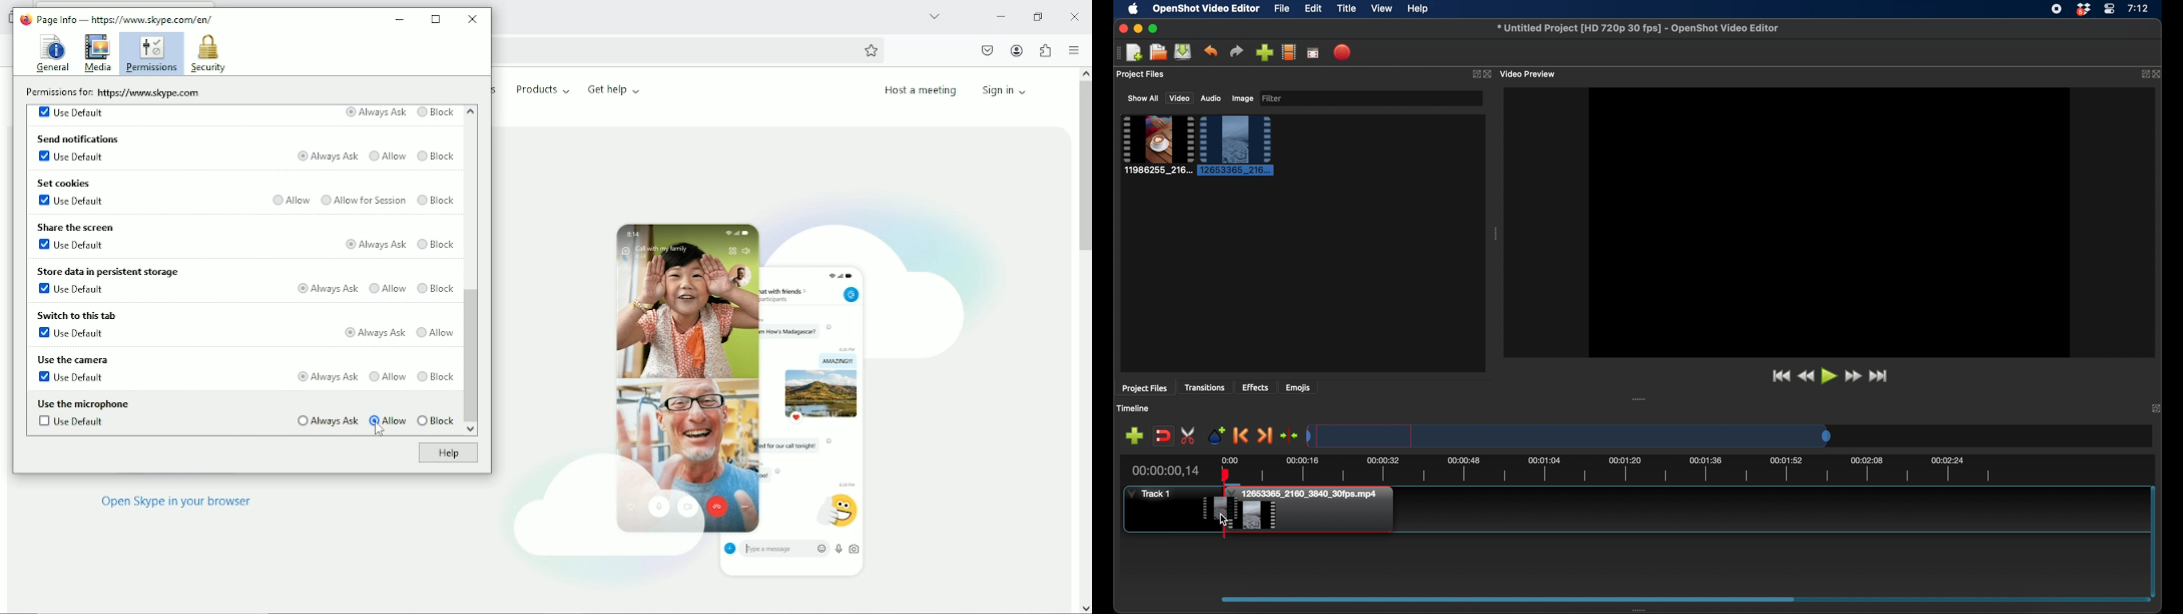 Image resolution: width=2184 pixels, height=616 pixels. I want to click on Maximize, so click(437, 19).